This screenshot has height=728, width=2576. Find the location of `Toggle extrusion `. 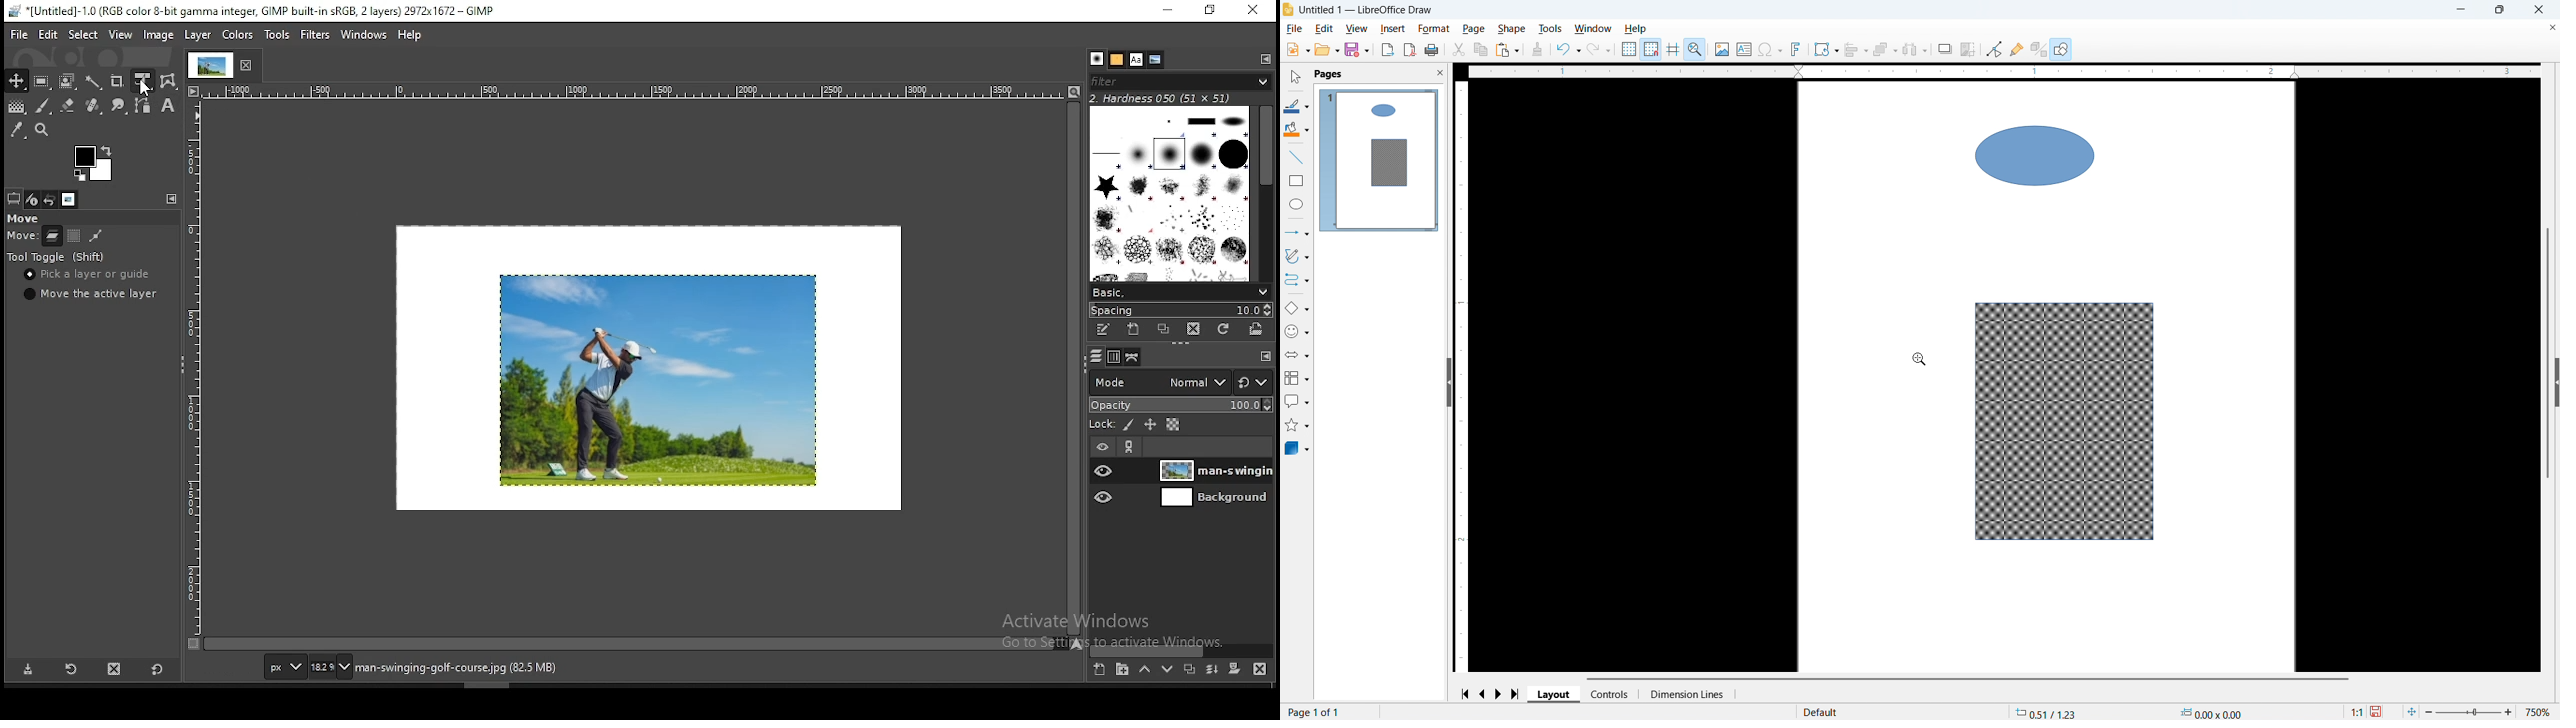

Toggle extrusion  is located at coordinates (2039, 49).